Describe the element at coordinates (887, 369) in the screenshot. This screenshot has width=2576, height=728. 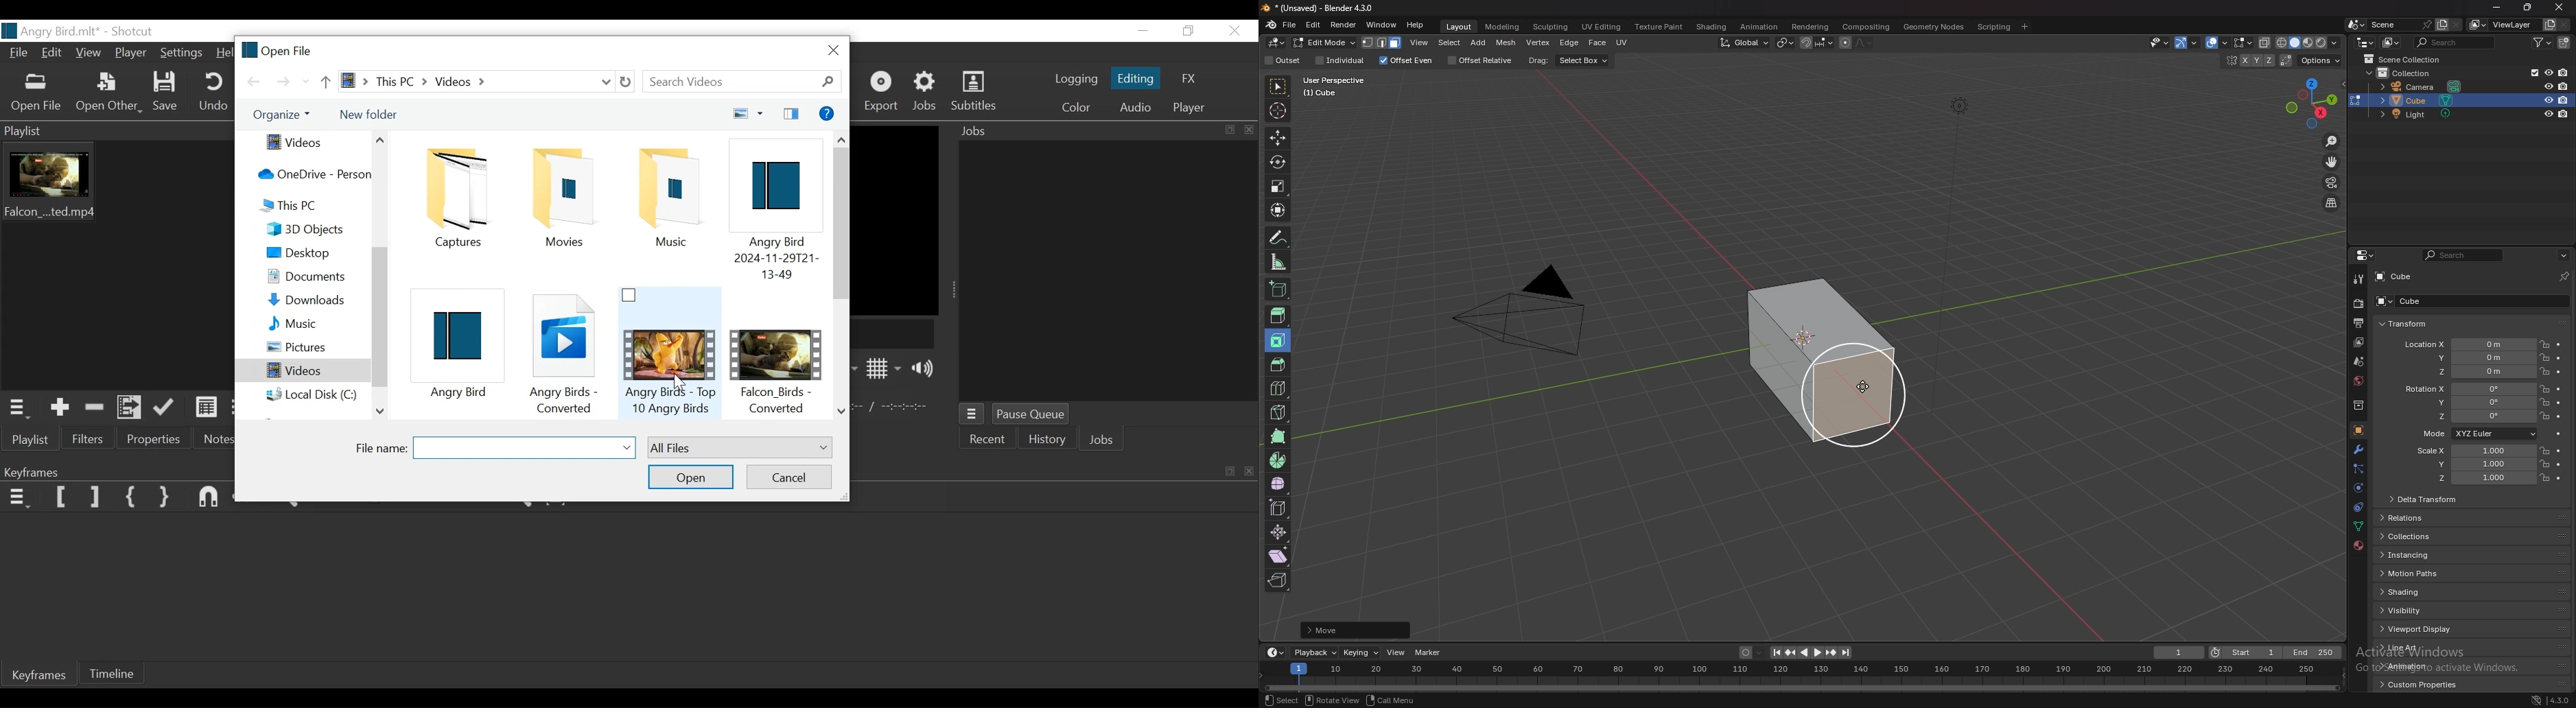
I see `Toggle display grid on player` at that location.